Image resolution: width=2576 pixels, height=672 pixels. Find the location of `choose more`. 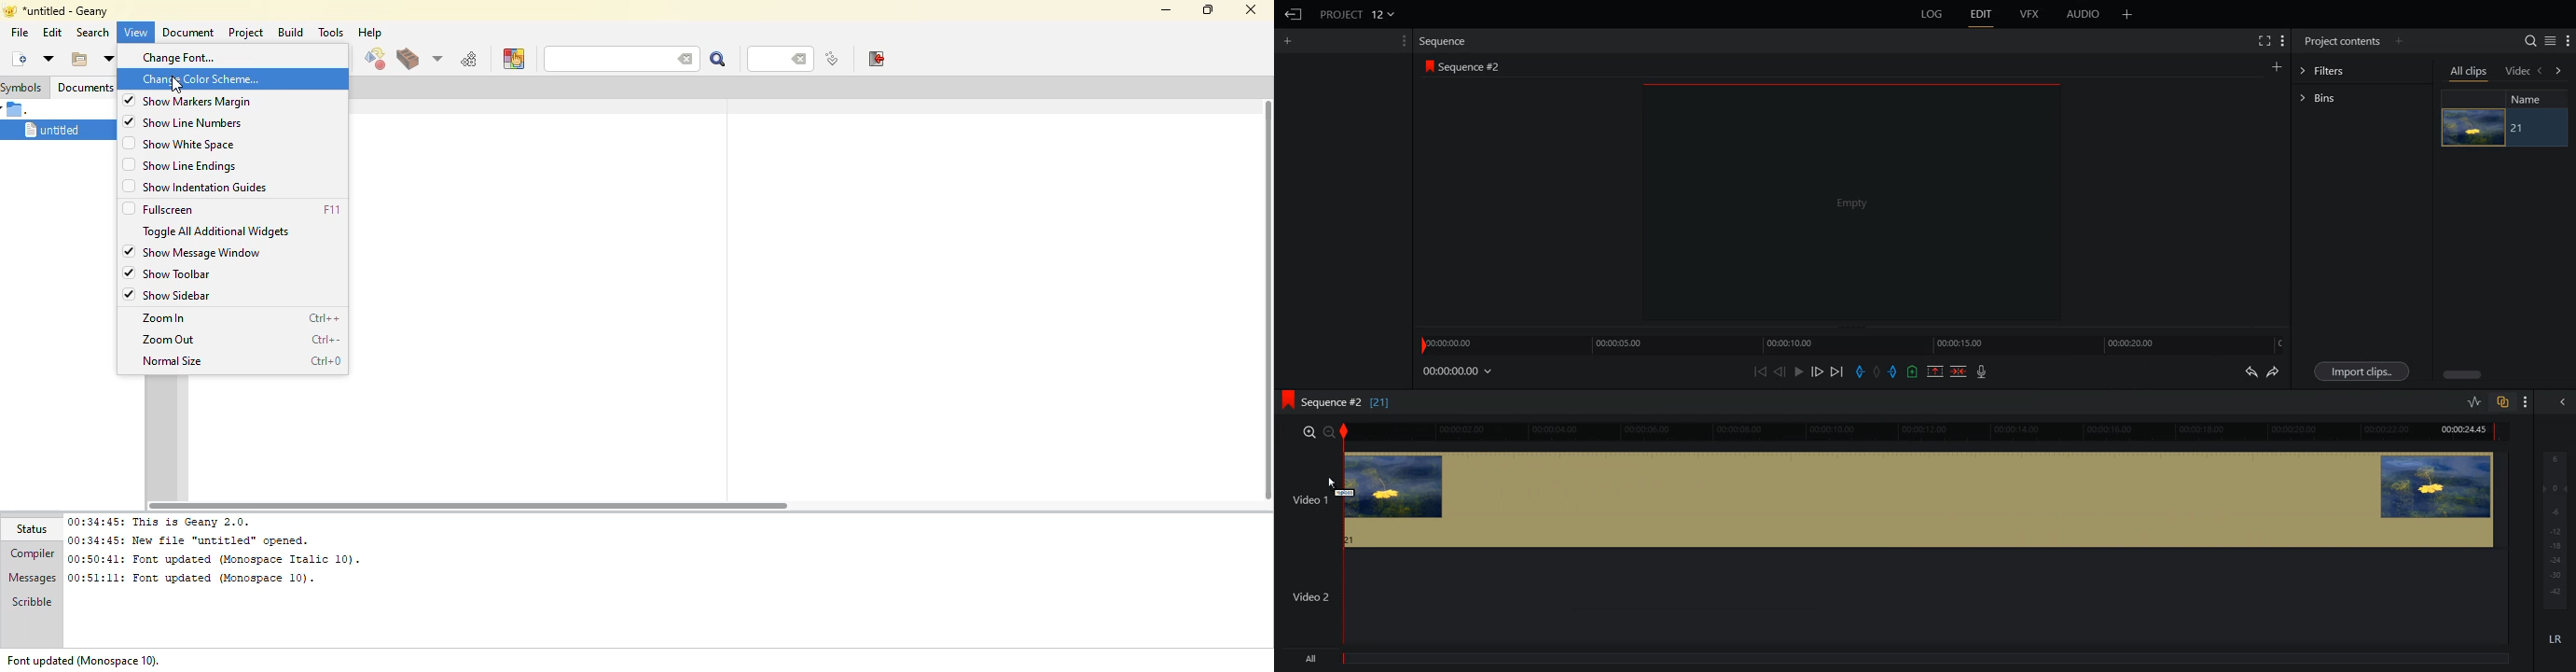

choose more is located at coordinates (436, 58).